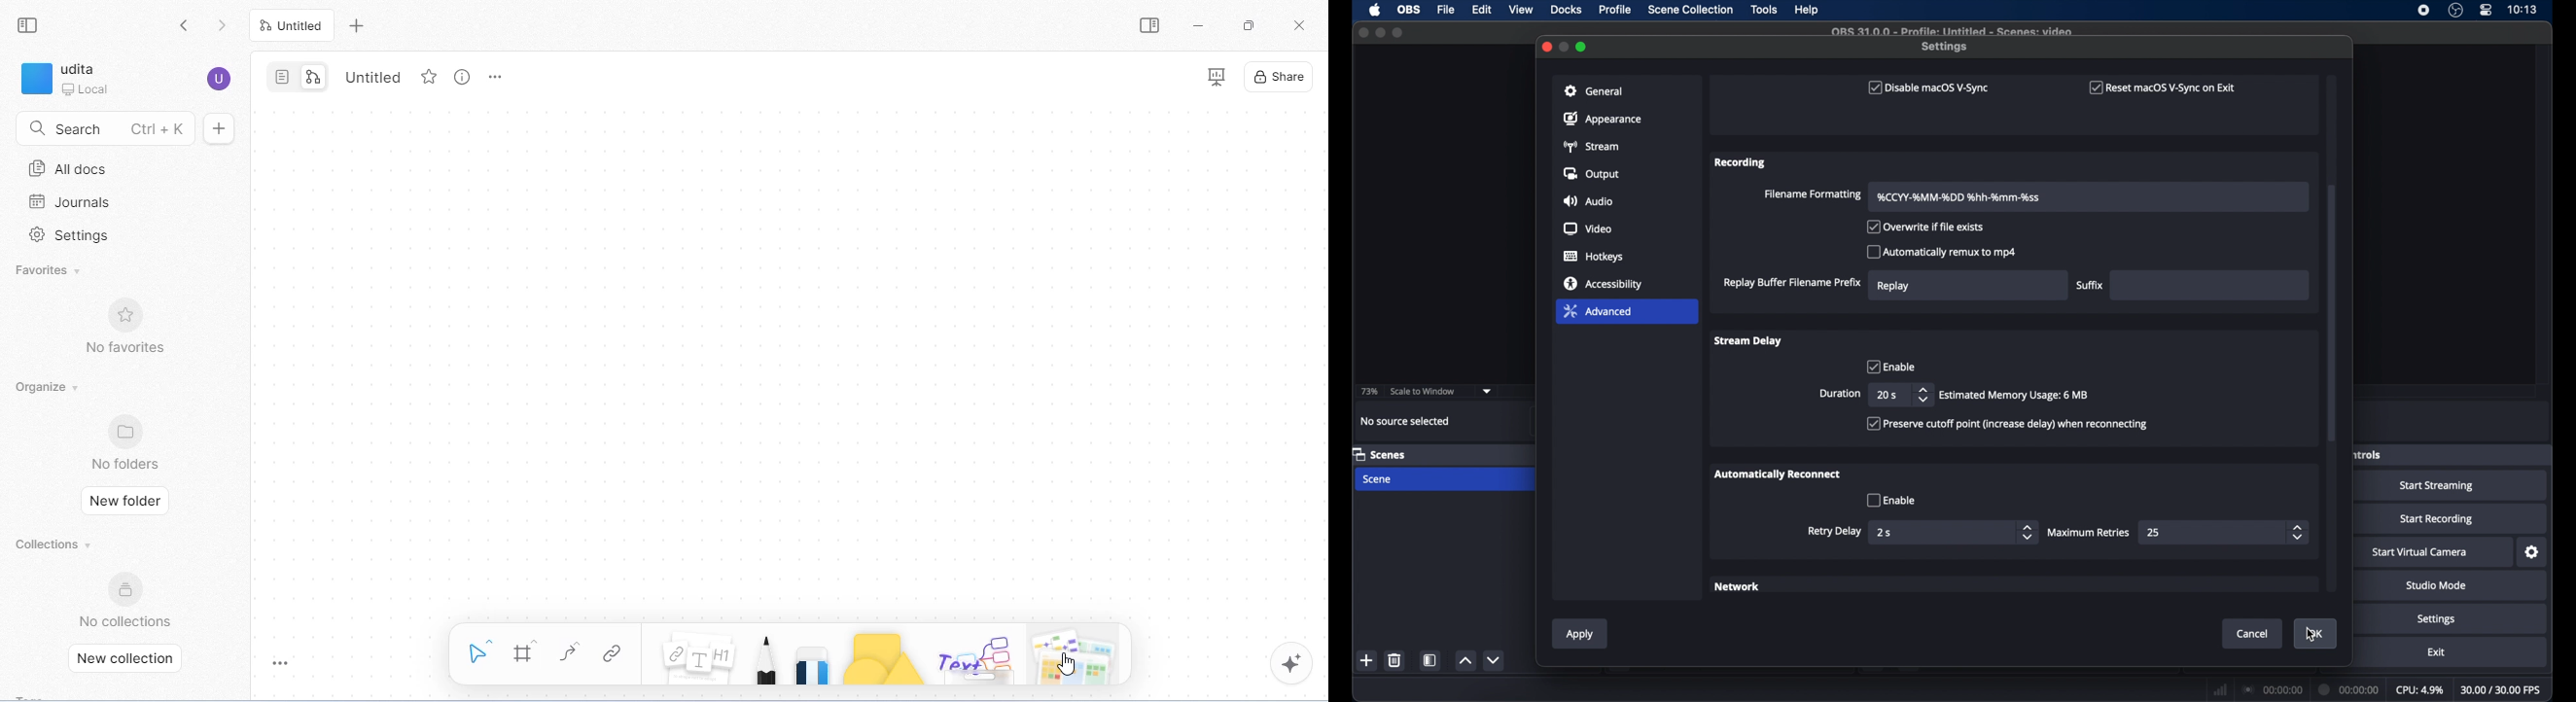 The height and width of the screenshot is (728, 2576). Describe the element at coordinates (222, 26) in the screenshot. I see `go forward` at that location.